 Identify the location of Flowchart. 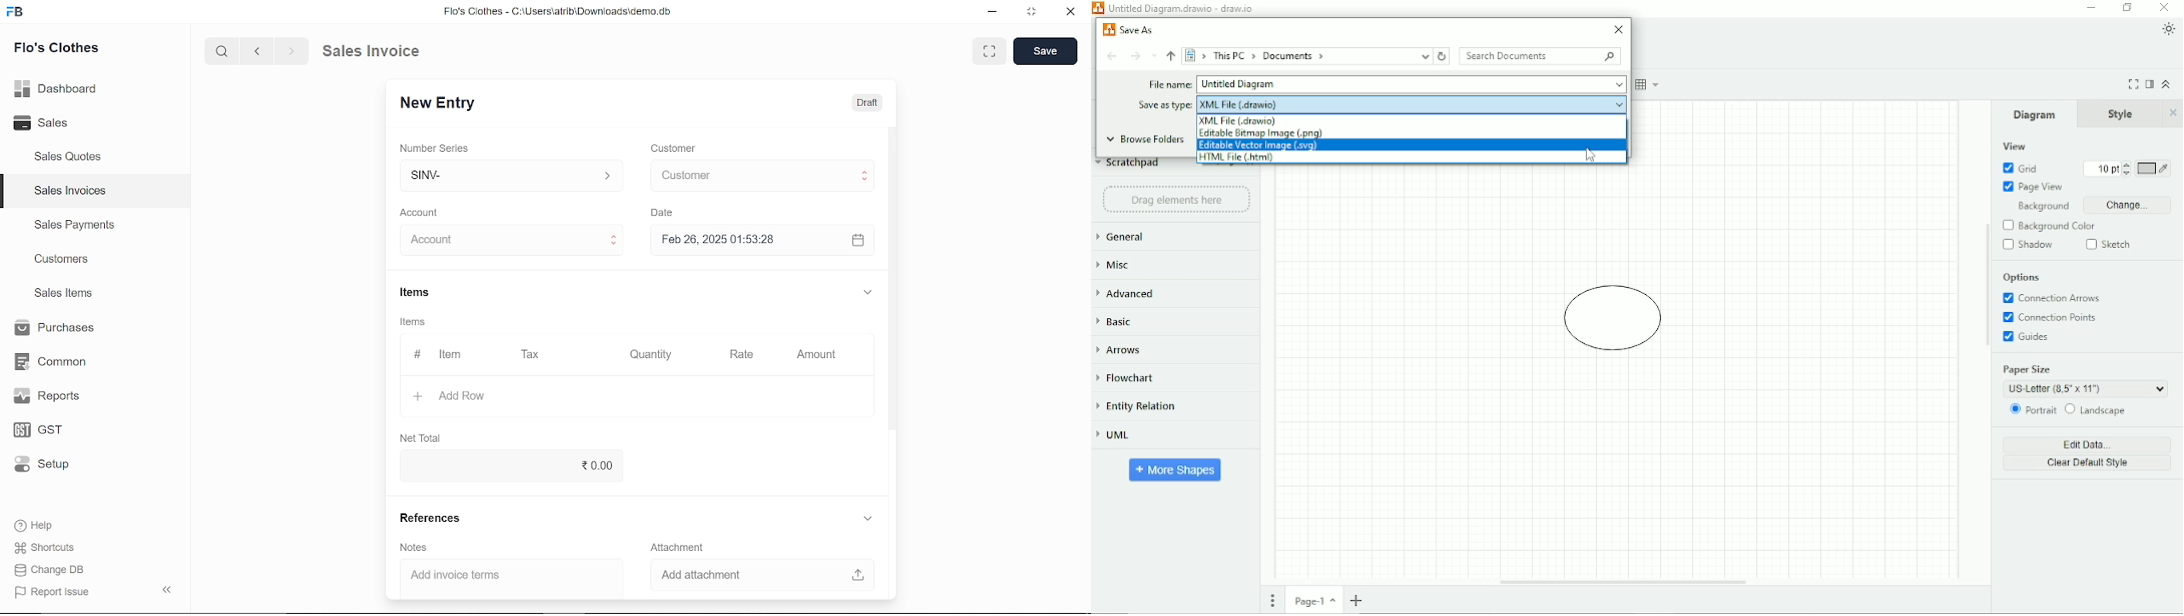
(1129, 377).